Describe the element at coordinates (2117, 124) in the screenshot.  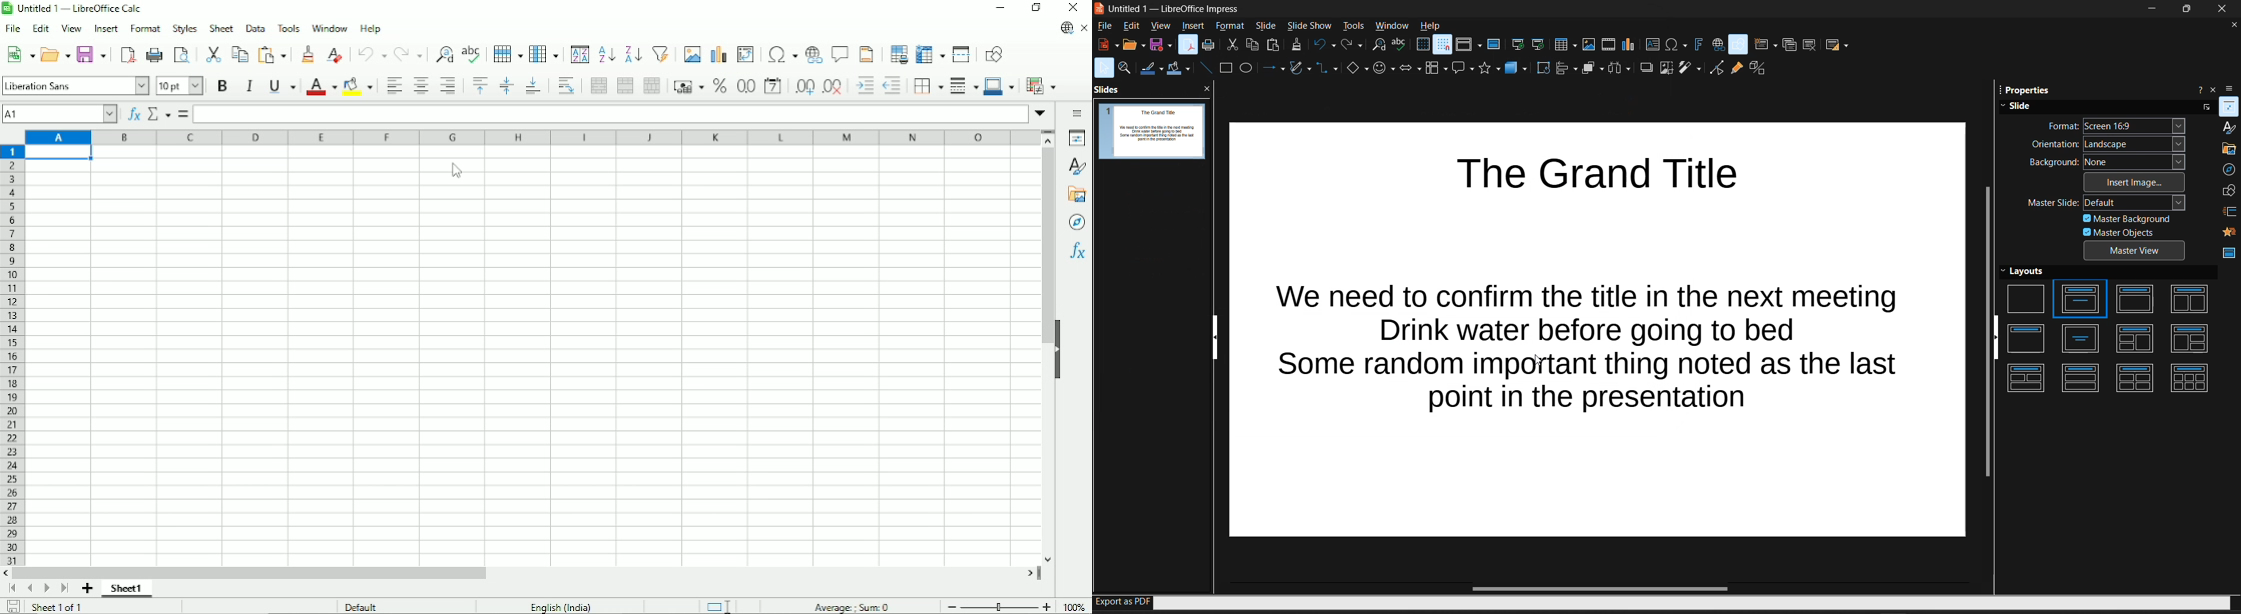
I see `format` at that location.